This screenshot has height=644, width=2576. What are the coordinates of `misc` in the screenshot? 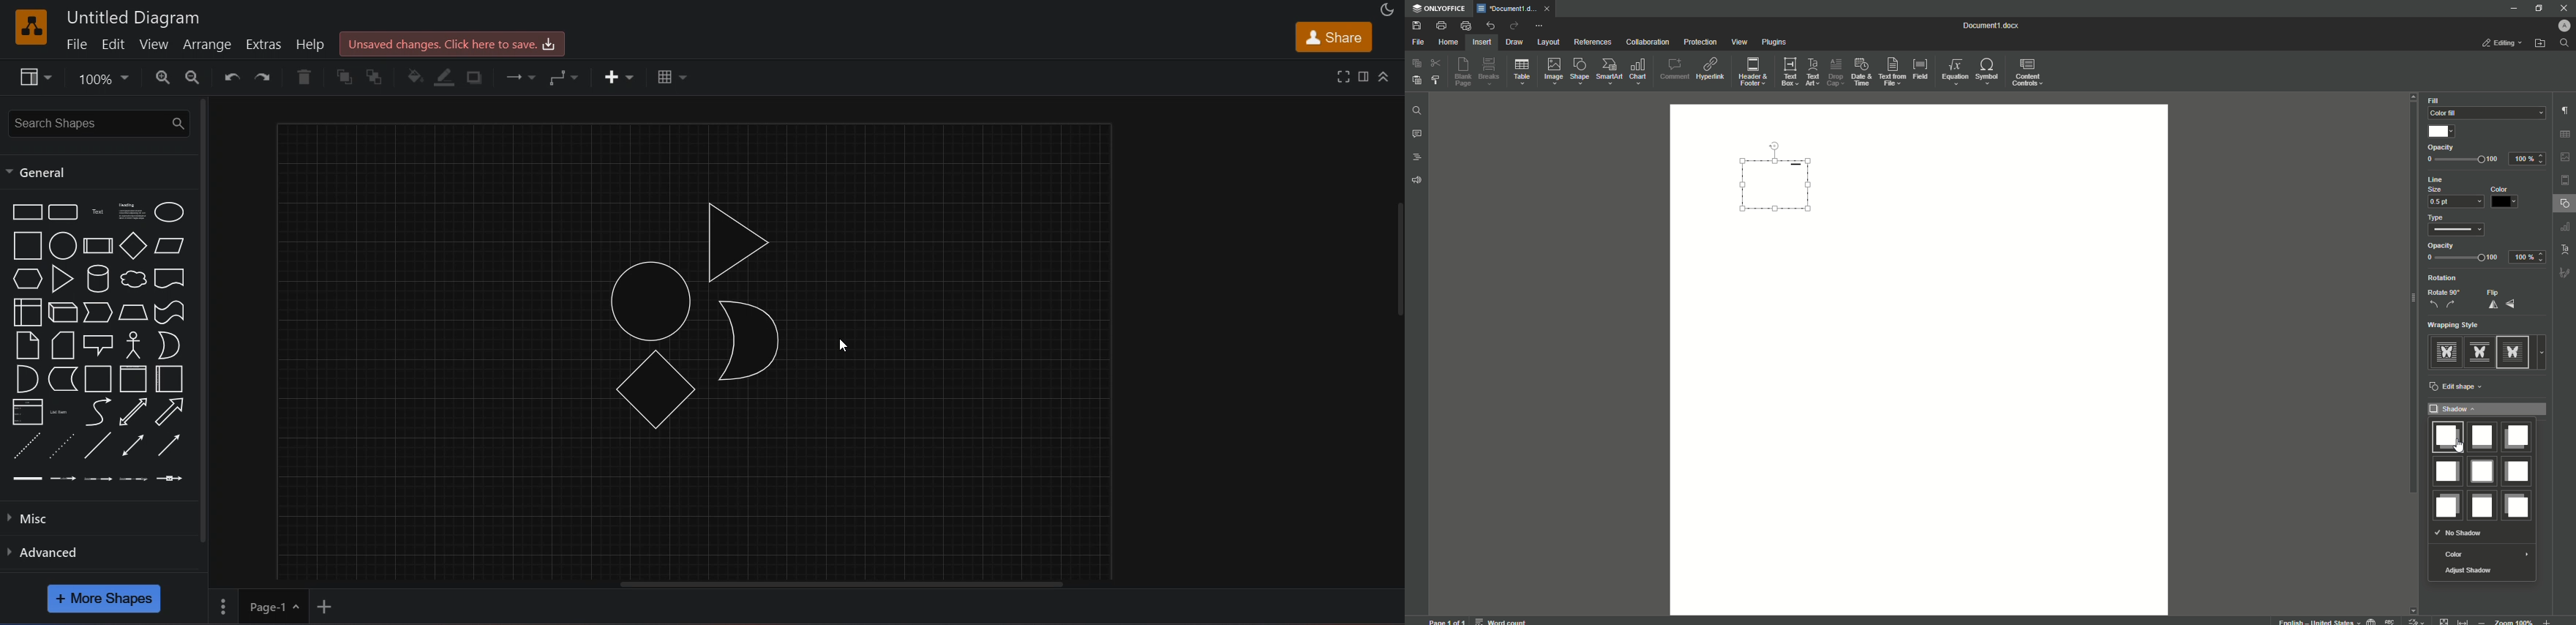 It's located at (33, 520).